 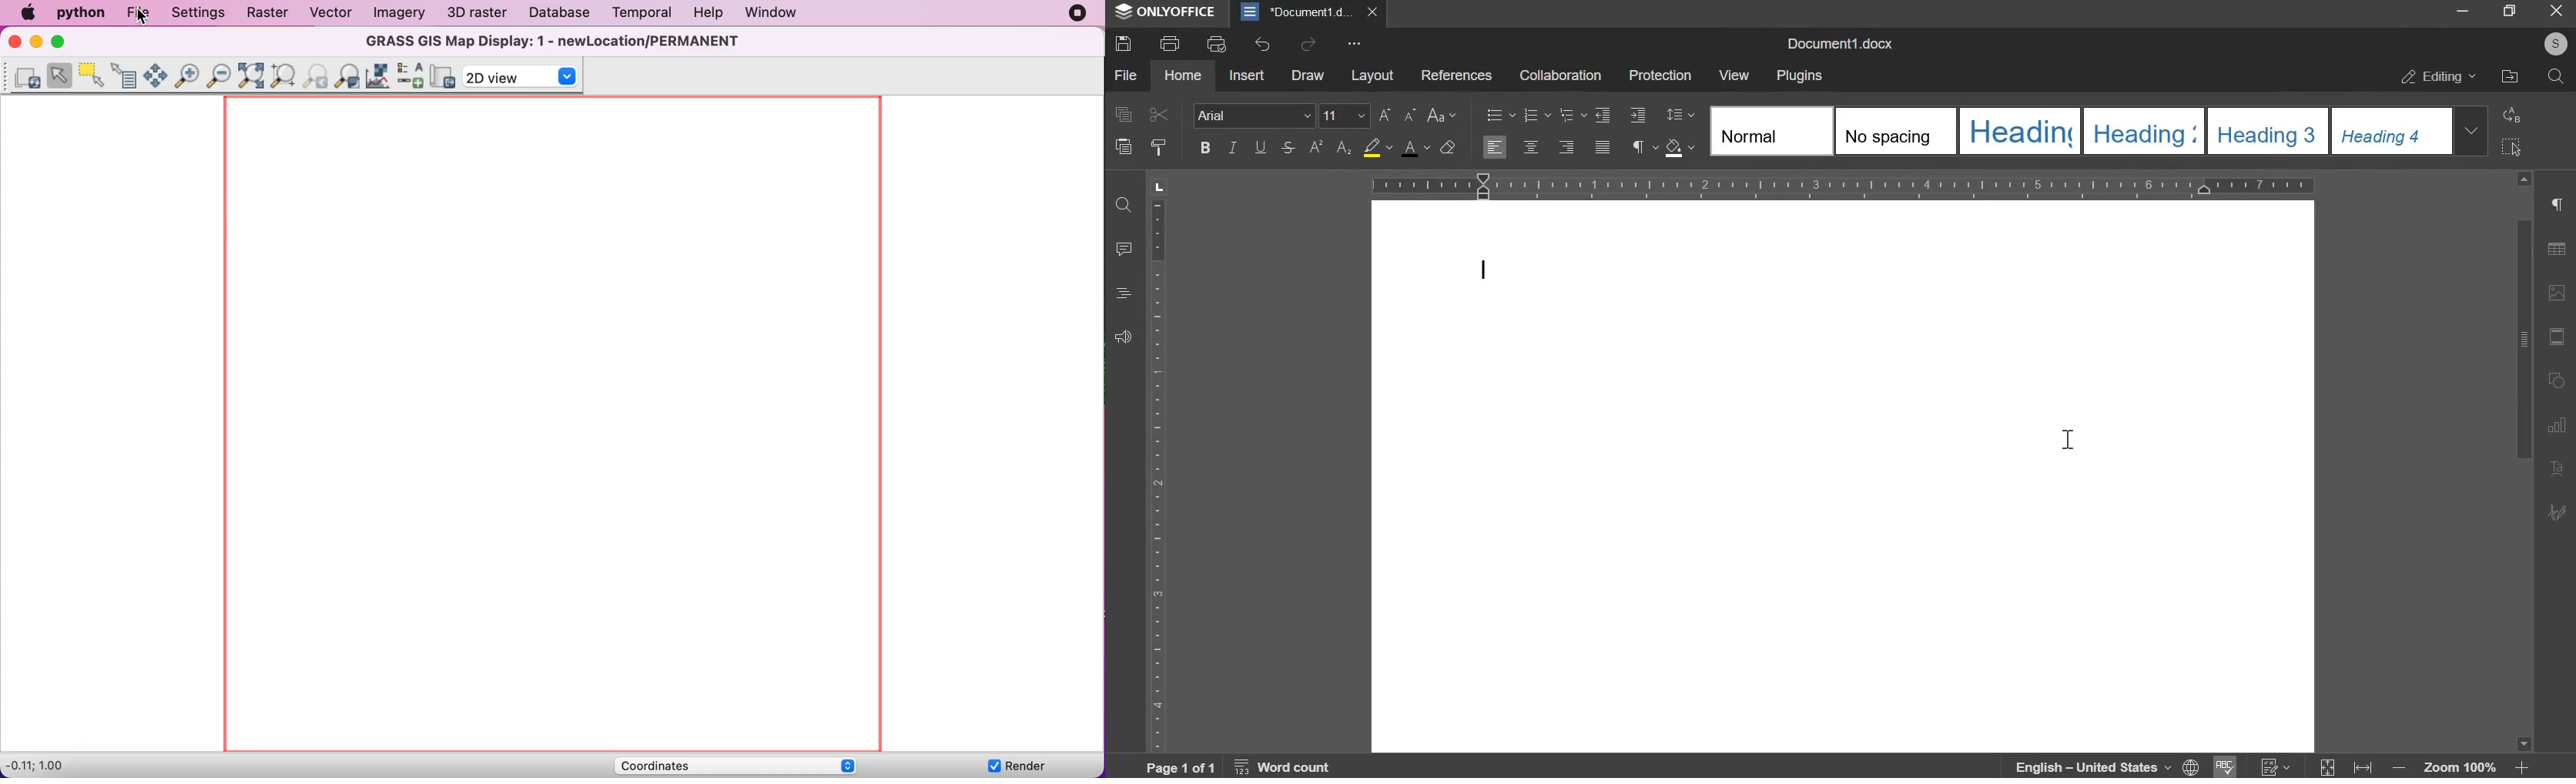 What do you see at coordinates (1124, 338) in the screenshot?
I see `volume` at bounding box center [1124, 338].